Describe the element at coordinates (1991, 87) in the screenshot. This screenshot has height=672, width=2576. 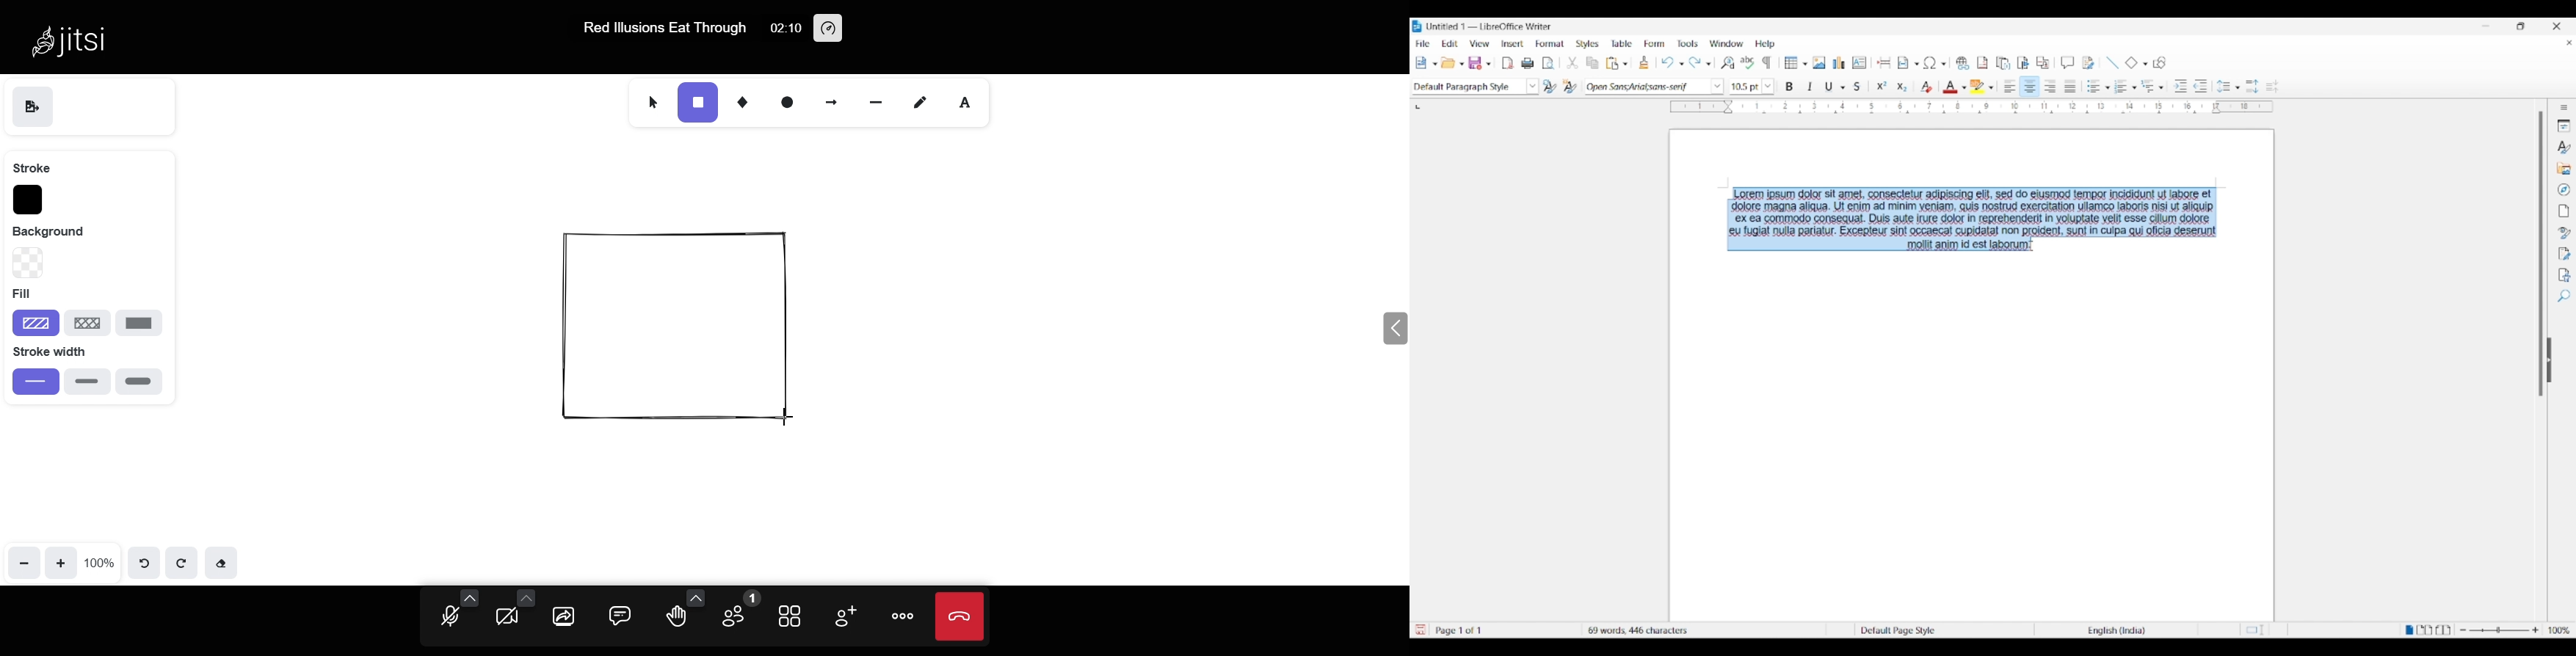
I see `Character highlighting color options` at that location.